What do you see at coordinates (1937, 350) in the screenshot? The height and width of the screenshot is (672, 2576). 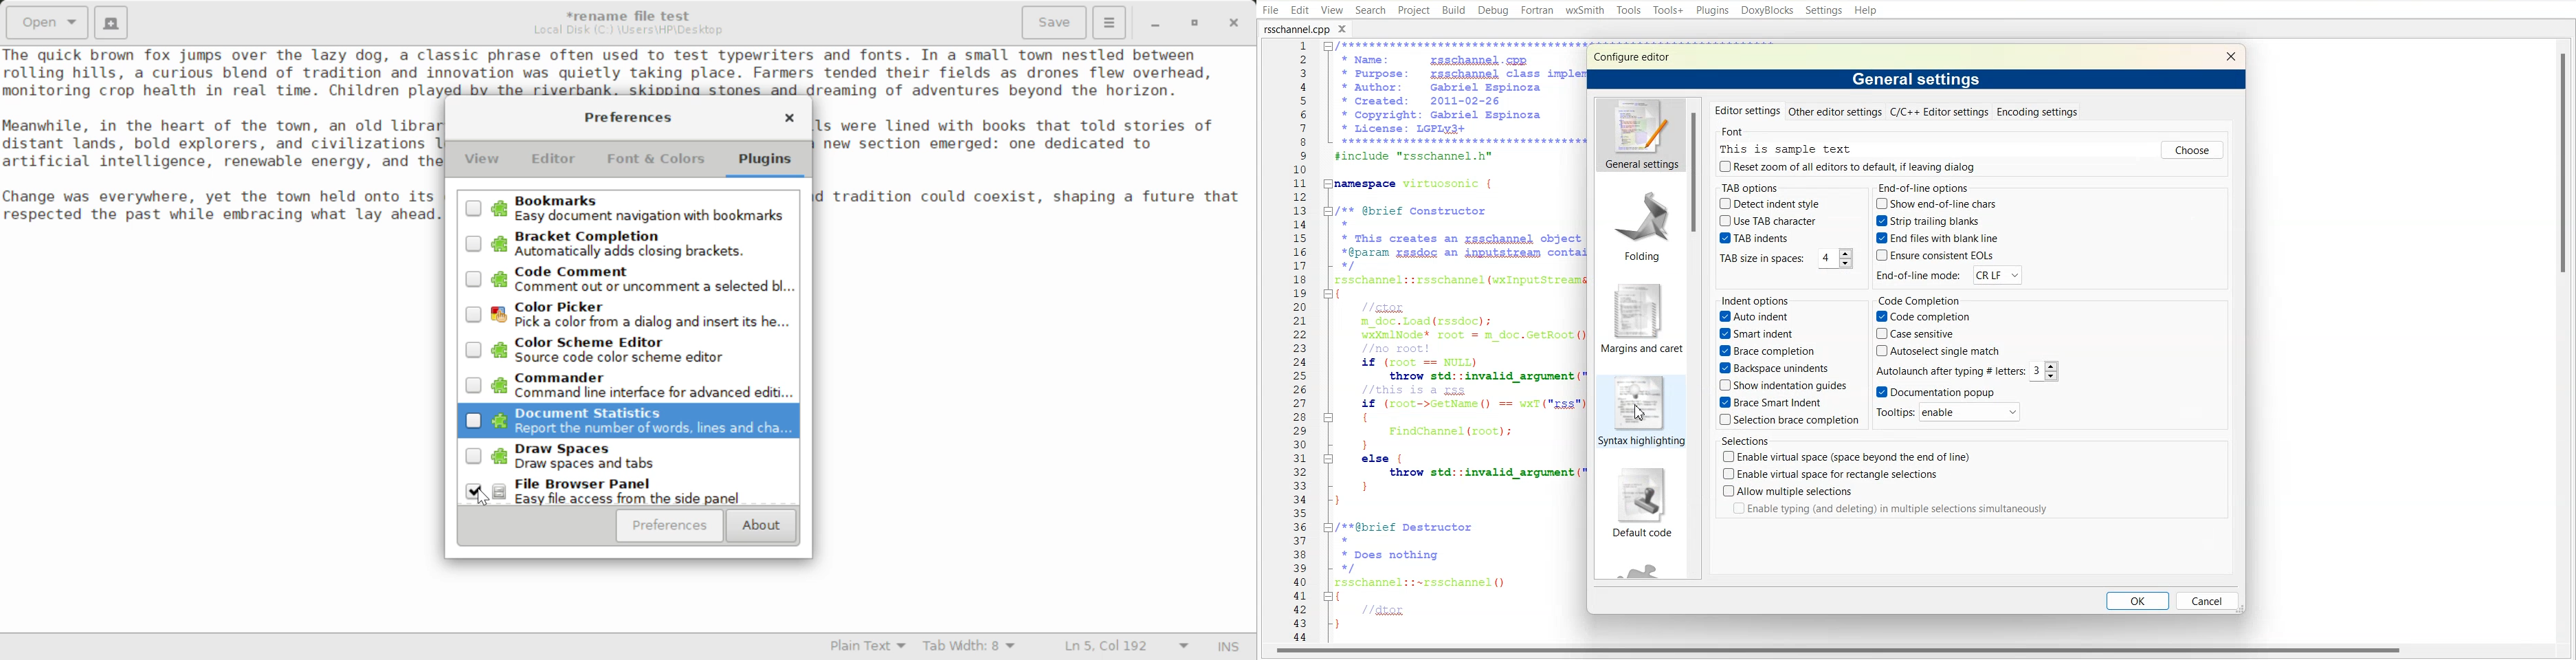 I see `Auto select single match` at bounding box center [1937, 350].